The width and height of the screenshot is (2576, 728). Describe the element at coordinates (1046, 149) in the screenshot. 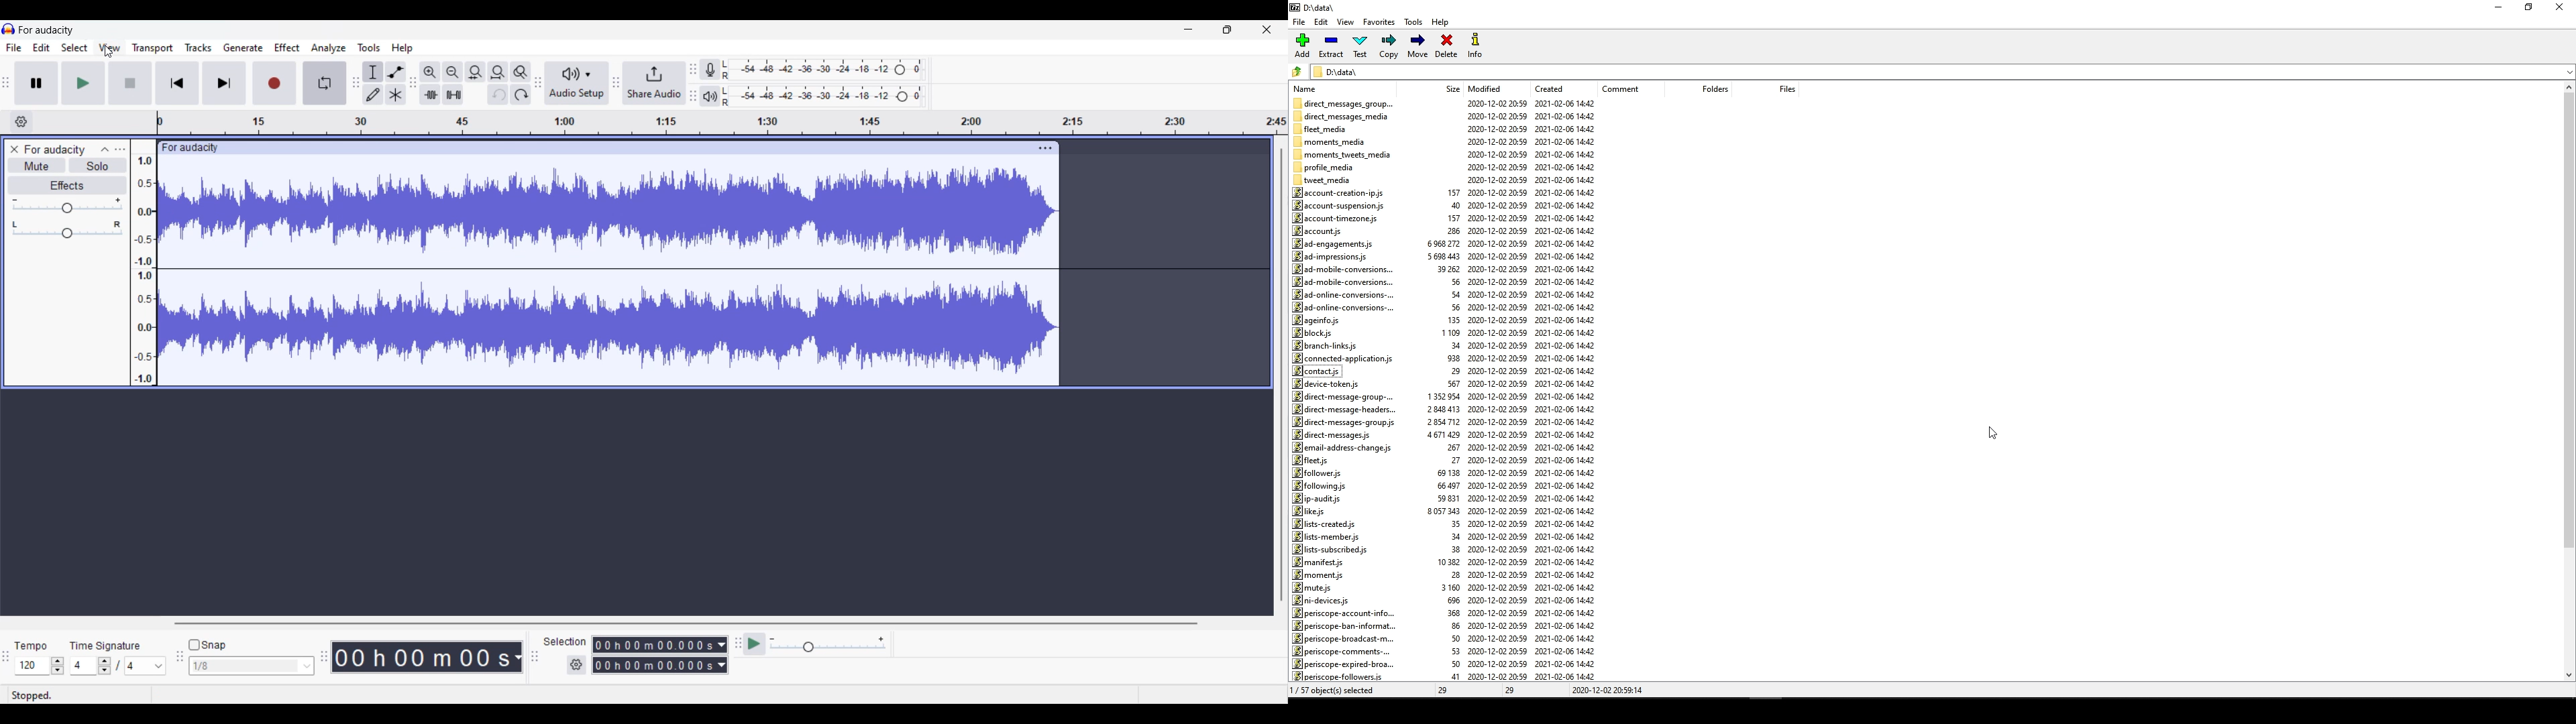

I see `Track settings` at that location.